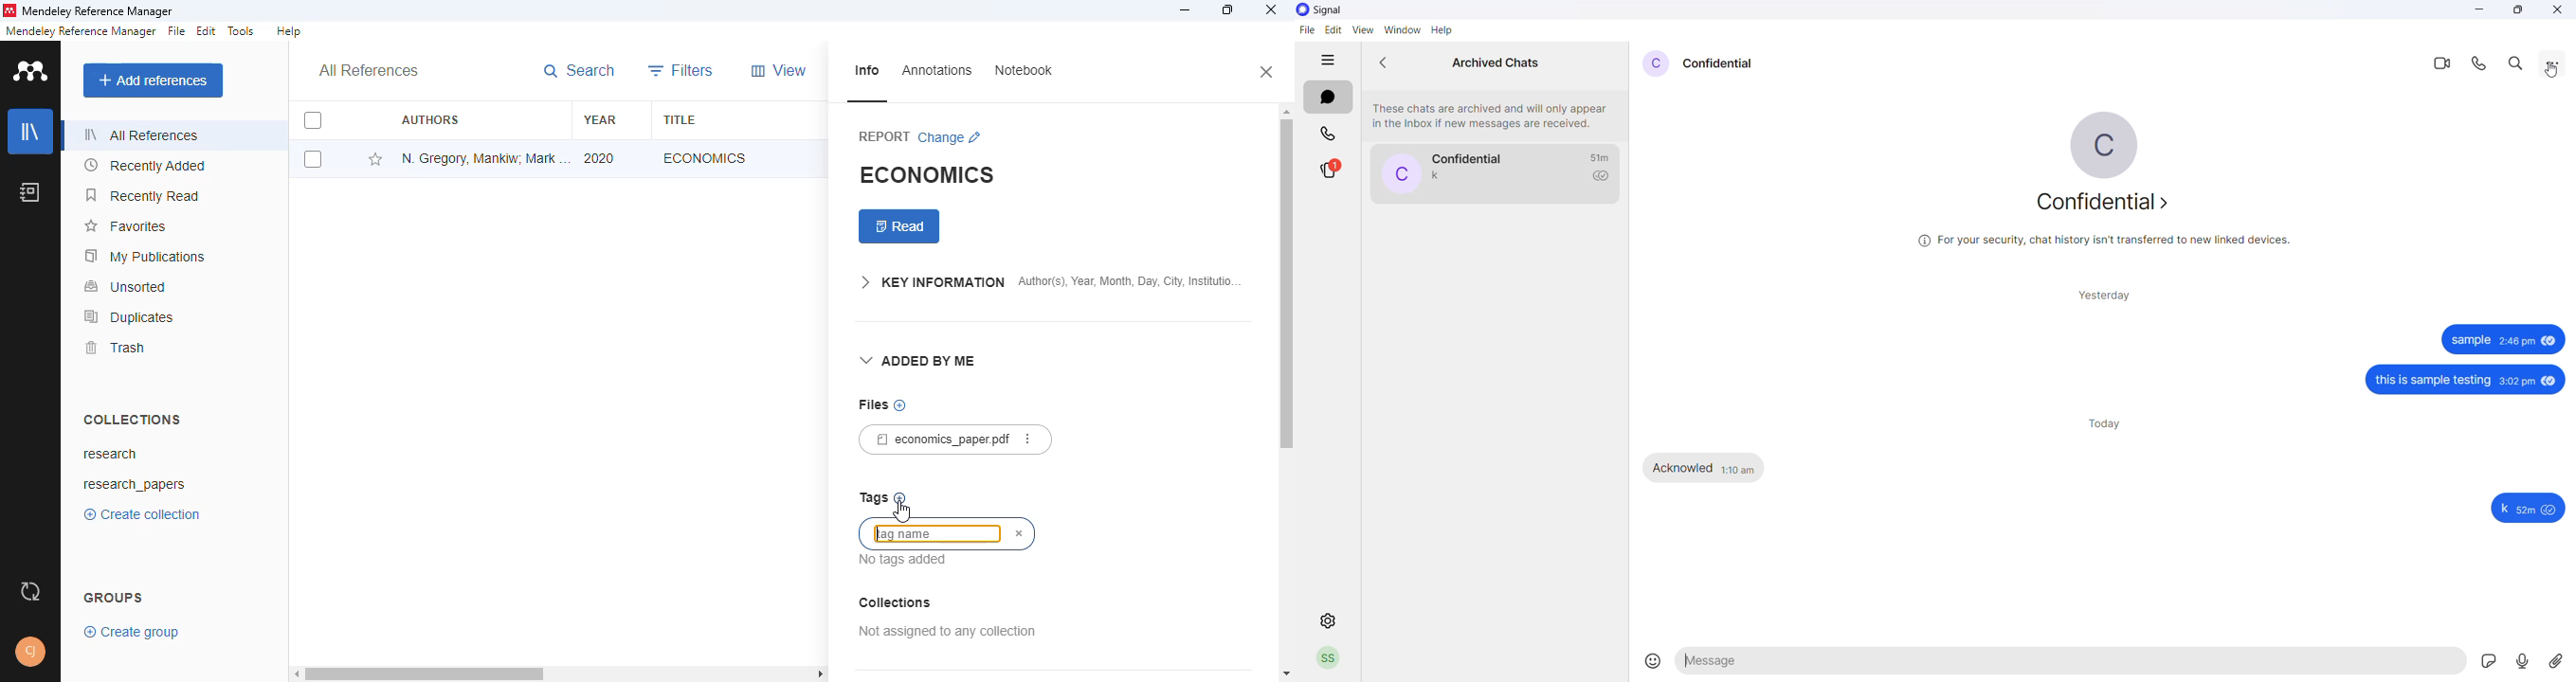 This screenshot has width=2576, height=700. I want to click on groups, so click(114, 598).